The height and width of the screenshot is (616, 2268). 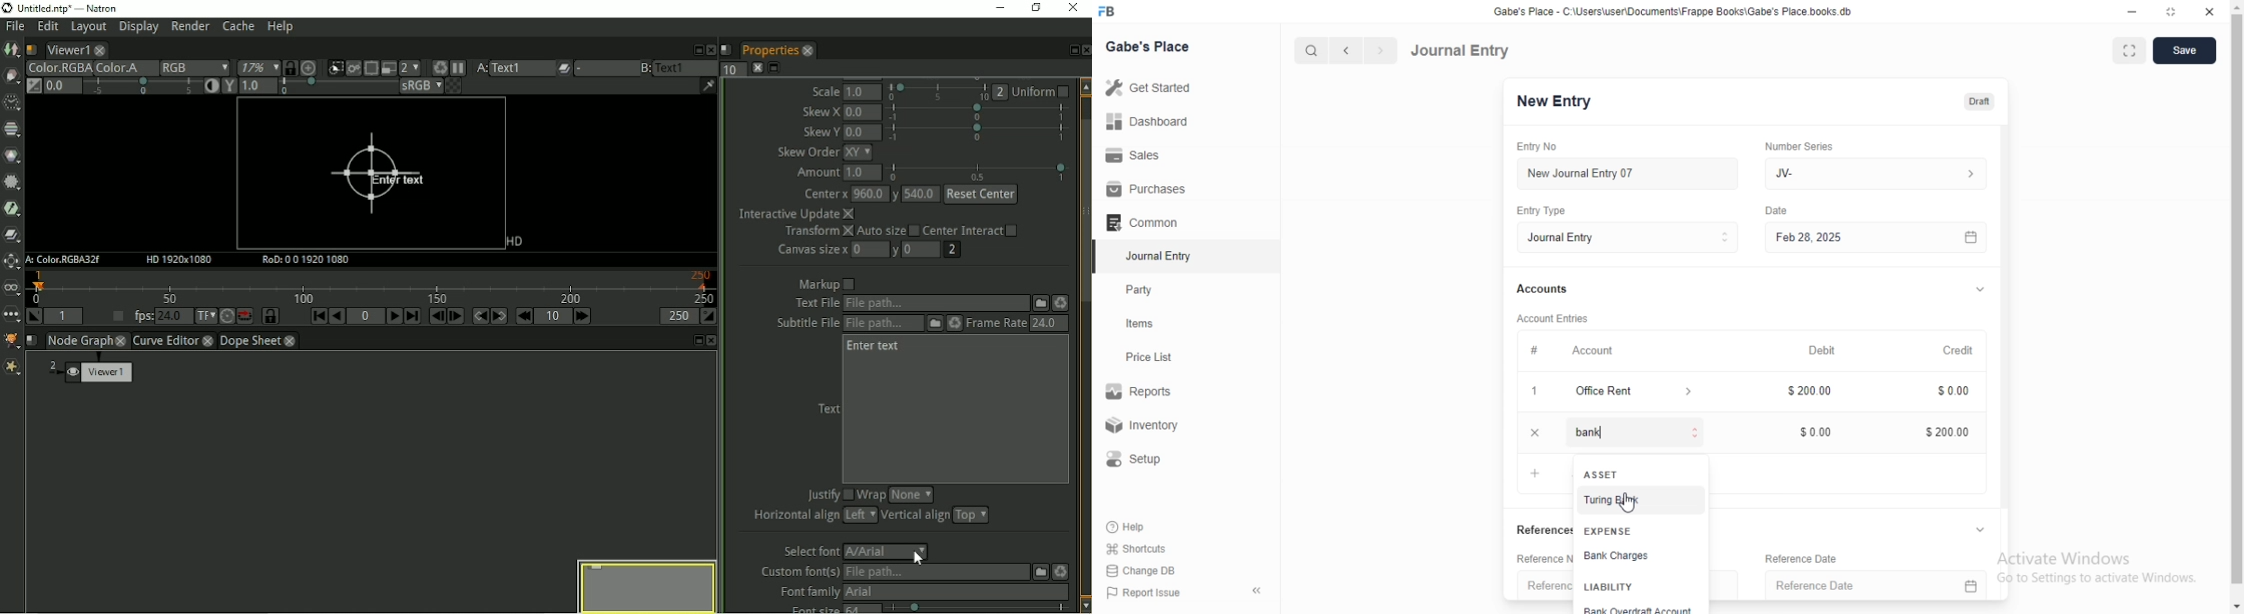 What do you see at coordinates (1108, 12) in the screenshot?
I see `FB logo` at bounding box center [1108, 12].